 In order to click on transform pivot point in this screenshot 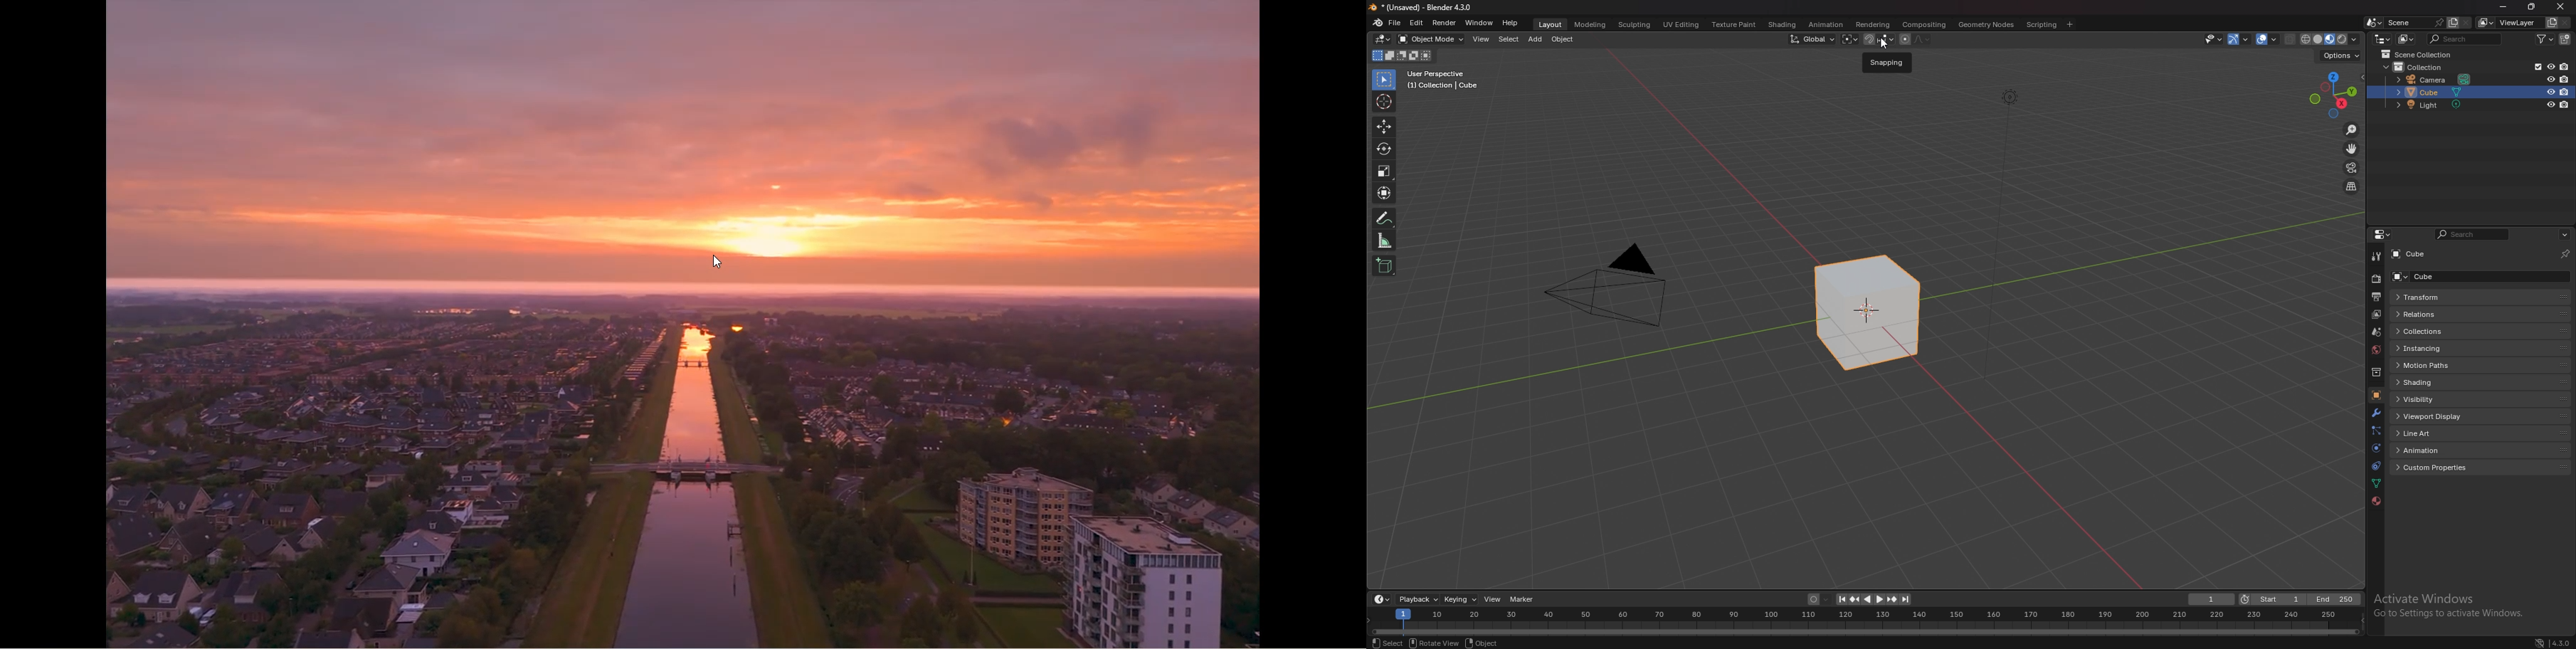, I will do `click(1850, 39)`.